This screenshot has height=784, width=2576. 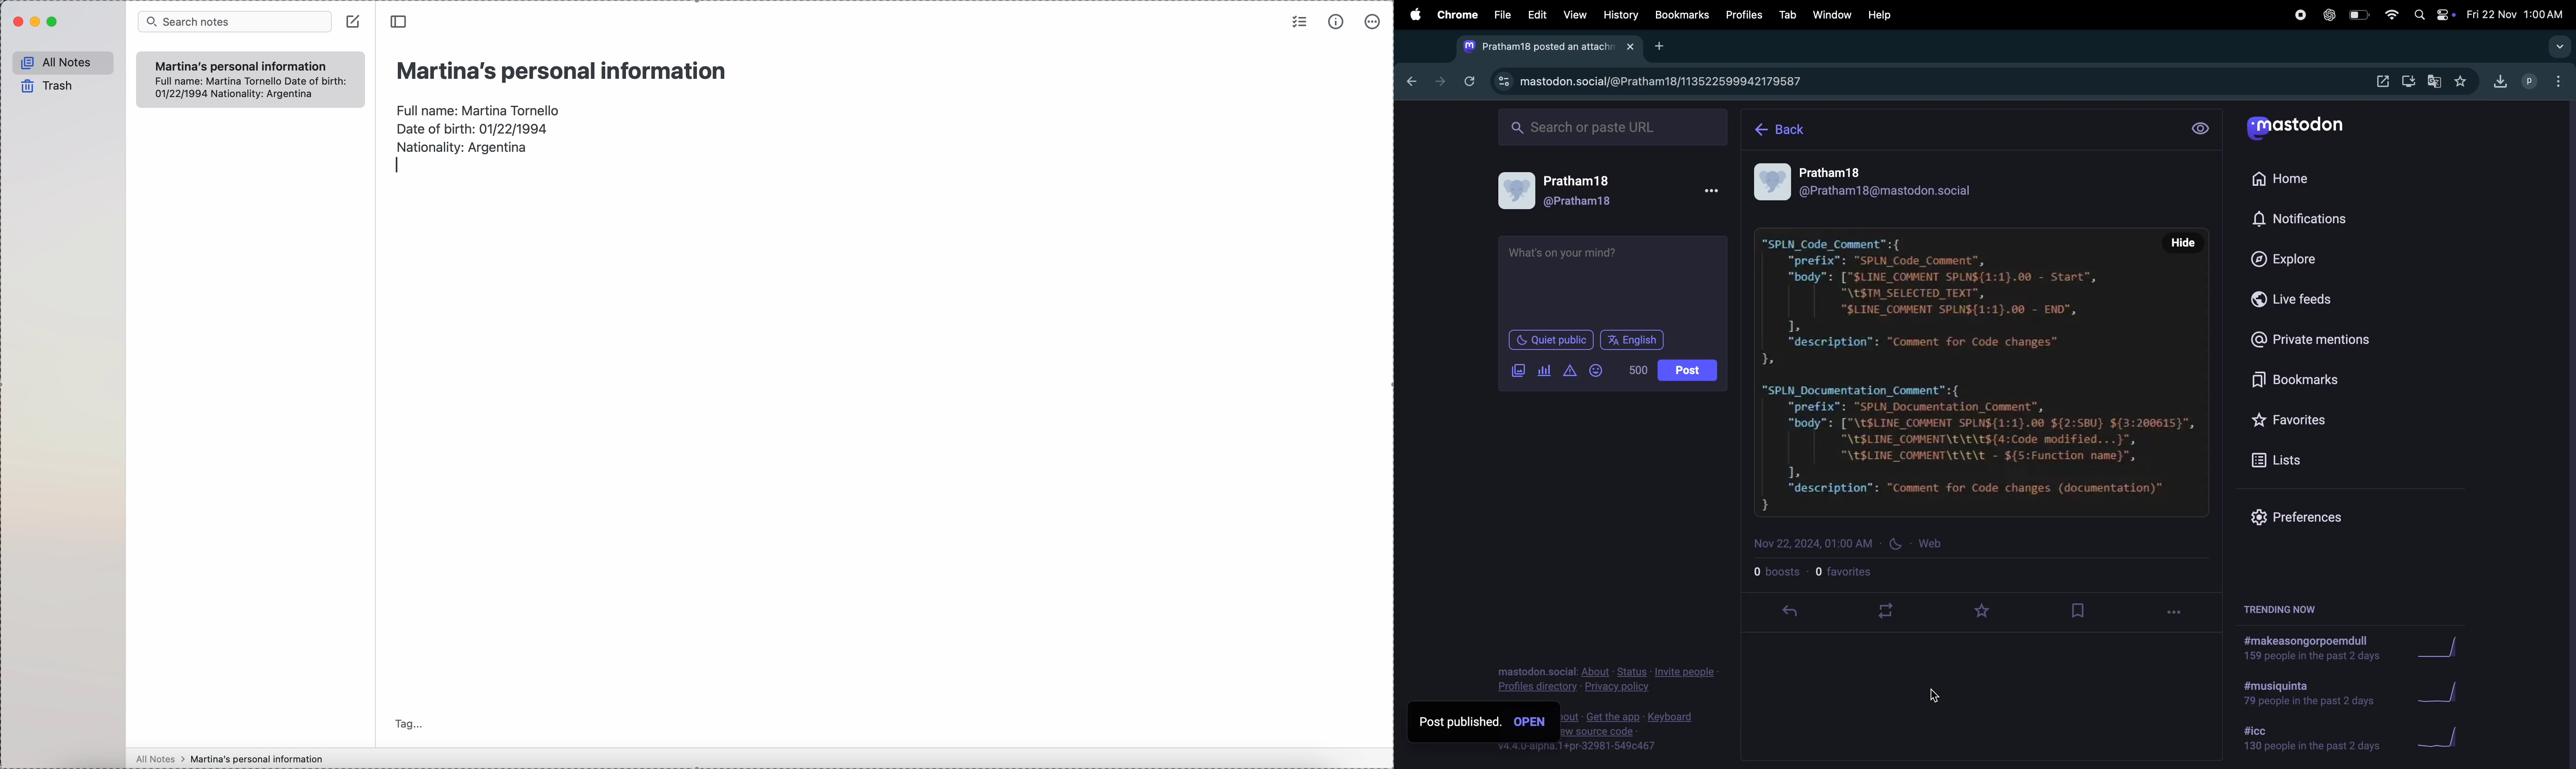 I want to click on favourites, so click(x=2319, y=418).